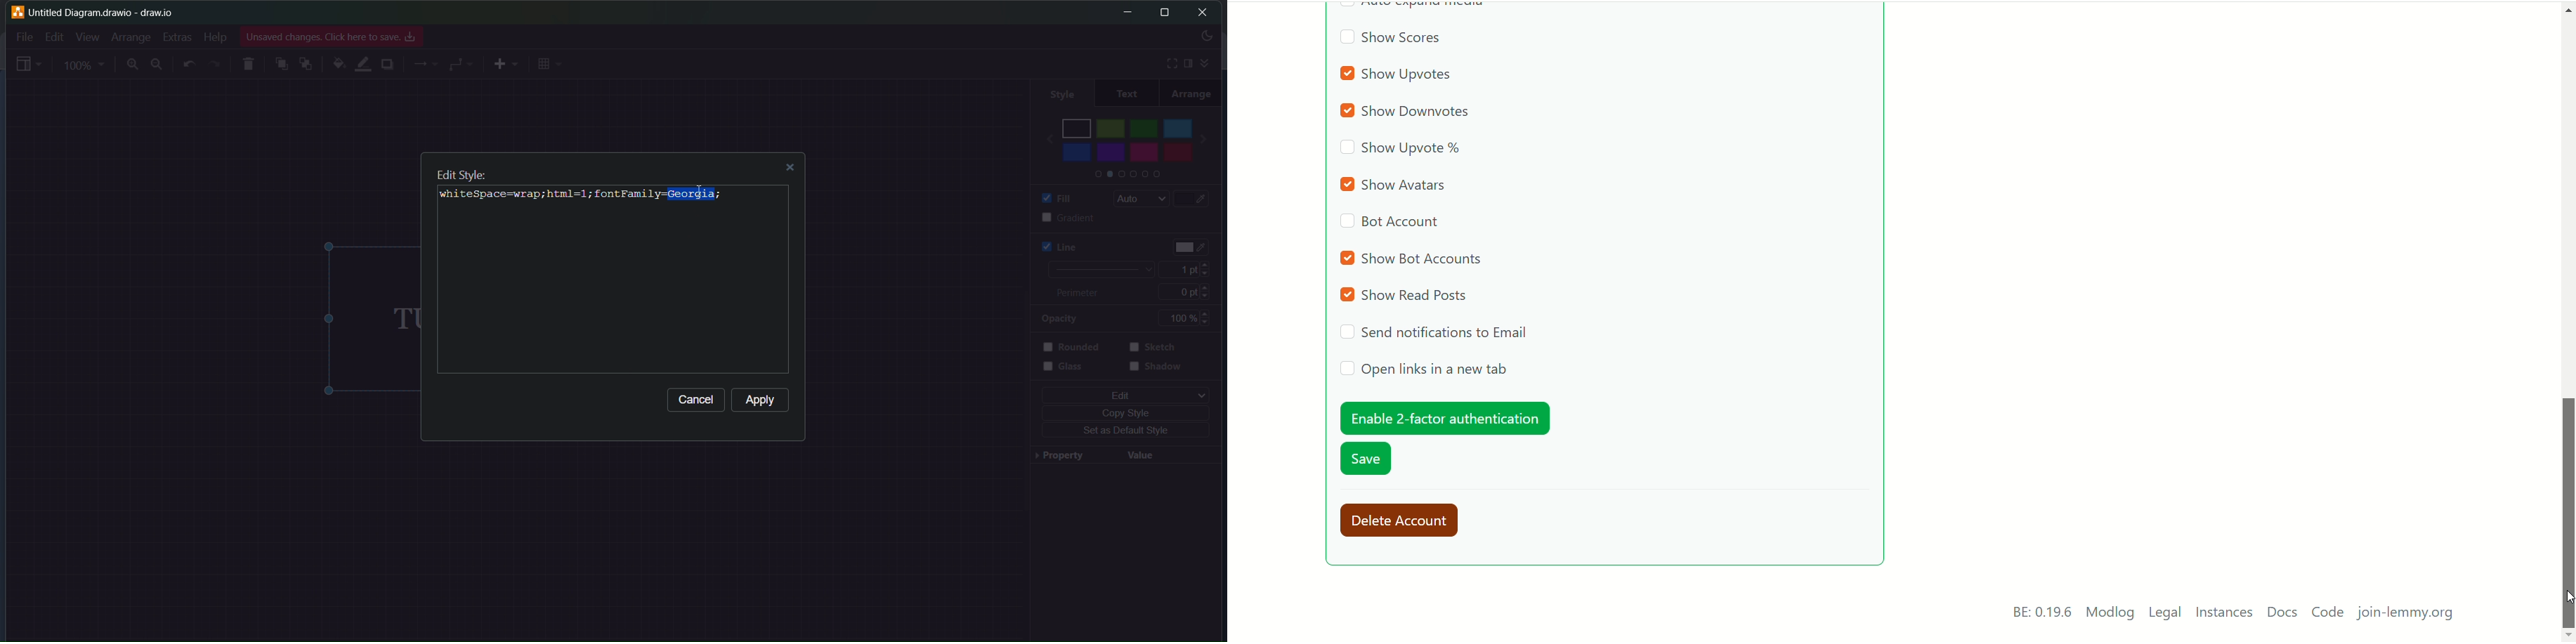  Describe the element at coordinates (131, 36) in the screenshot. I see `Arrange` at that location.